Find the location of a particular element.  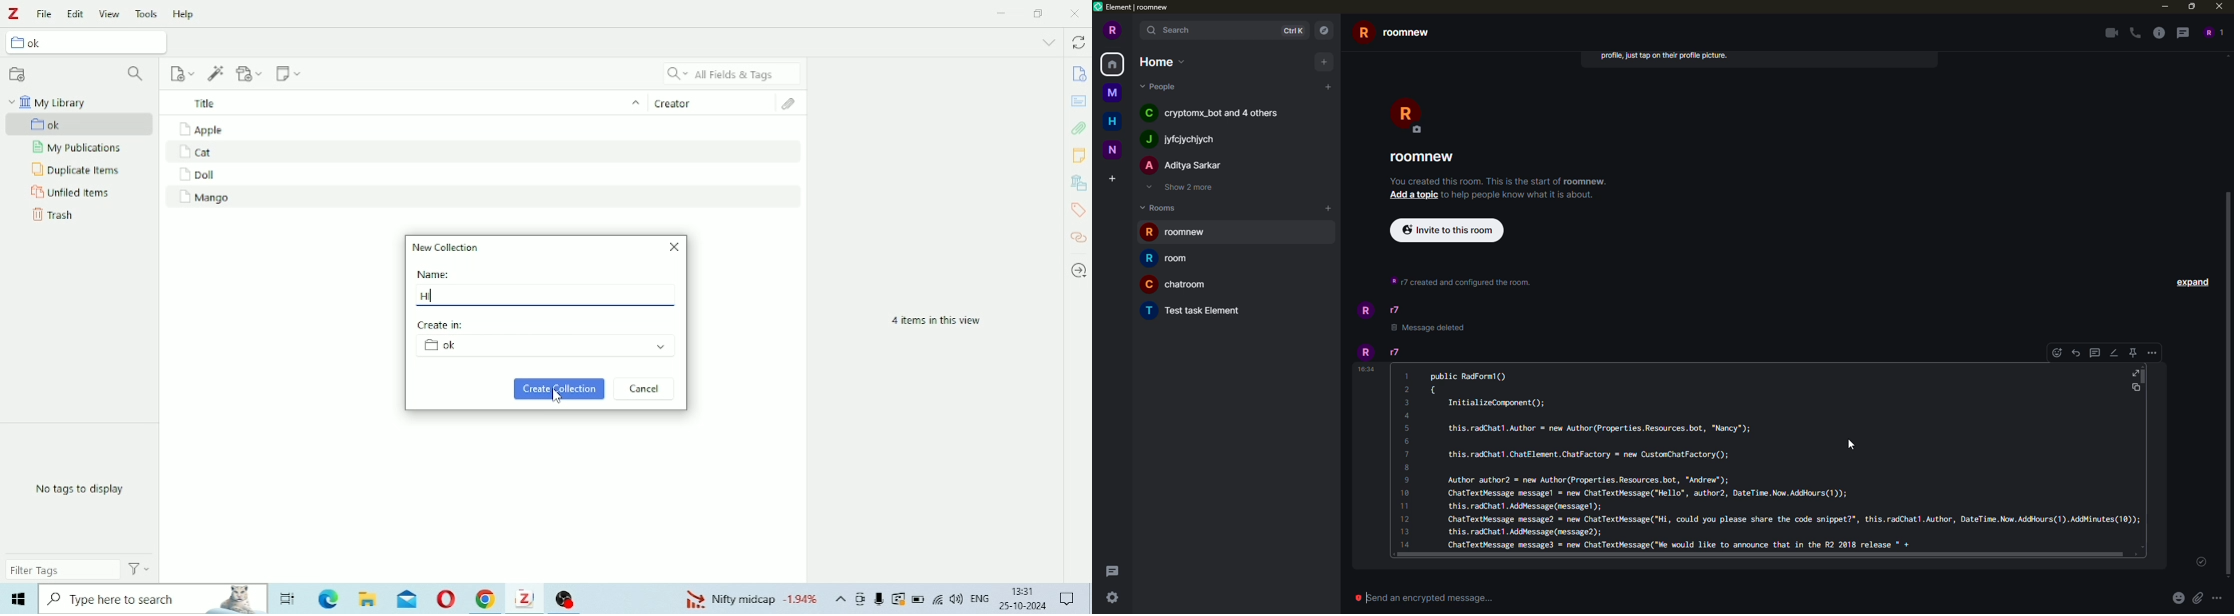

expand is located at coordinates (2195, 281).